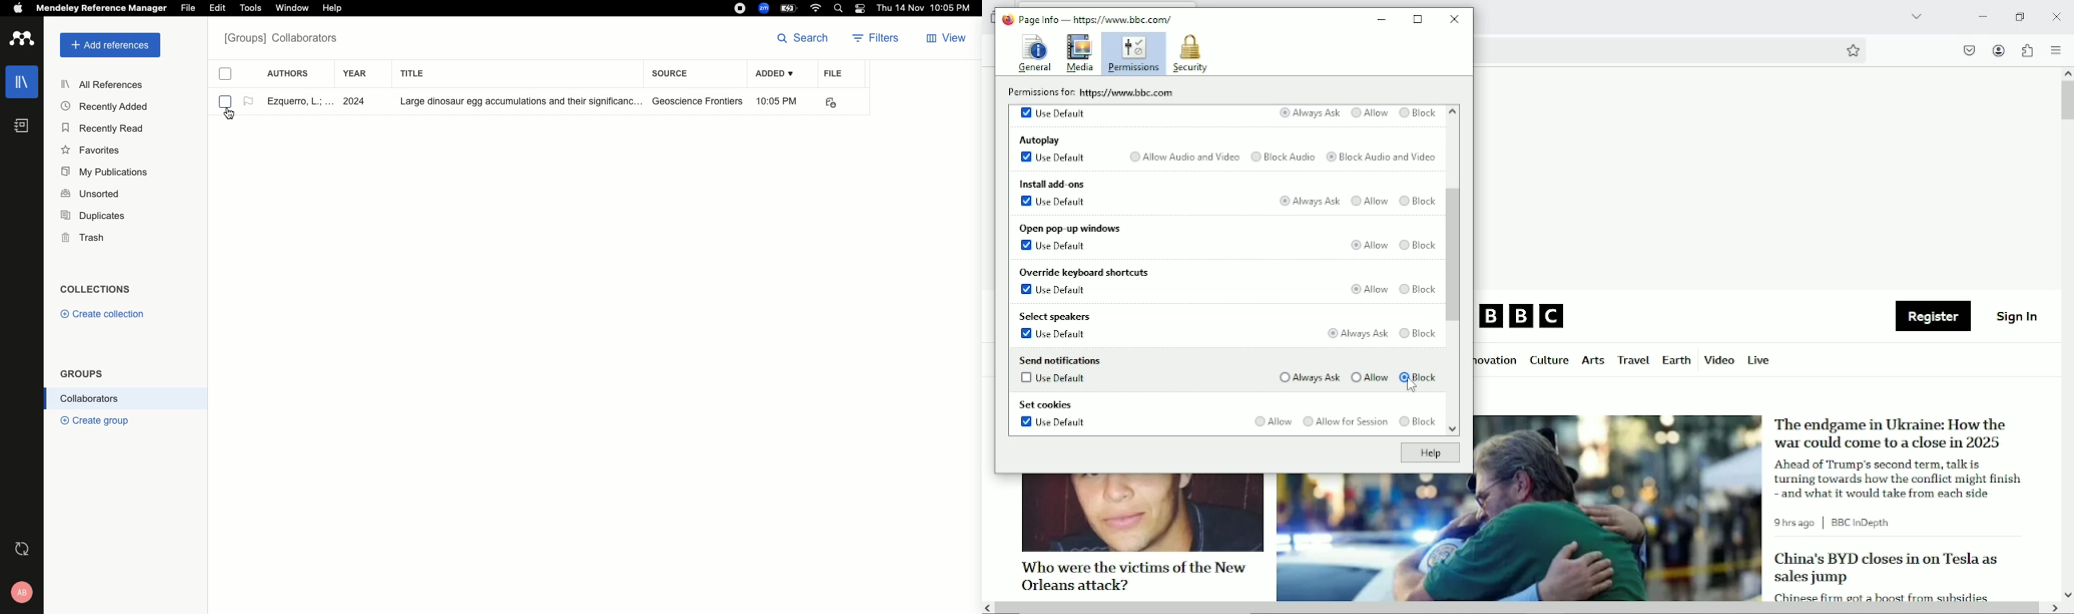 This screenshot has height=616, width=2100. I want to click on Recently added, so click(103, 106).